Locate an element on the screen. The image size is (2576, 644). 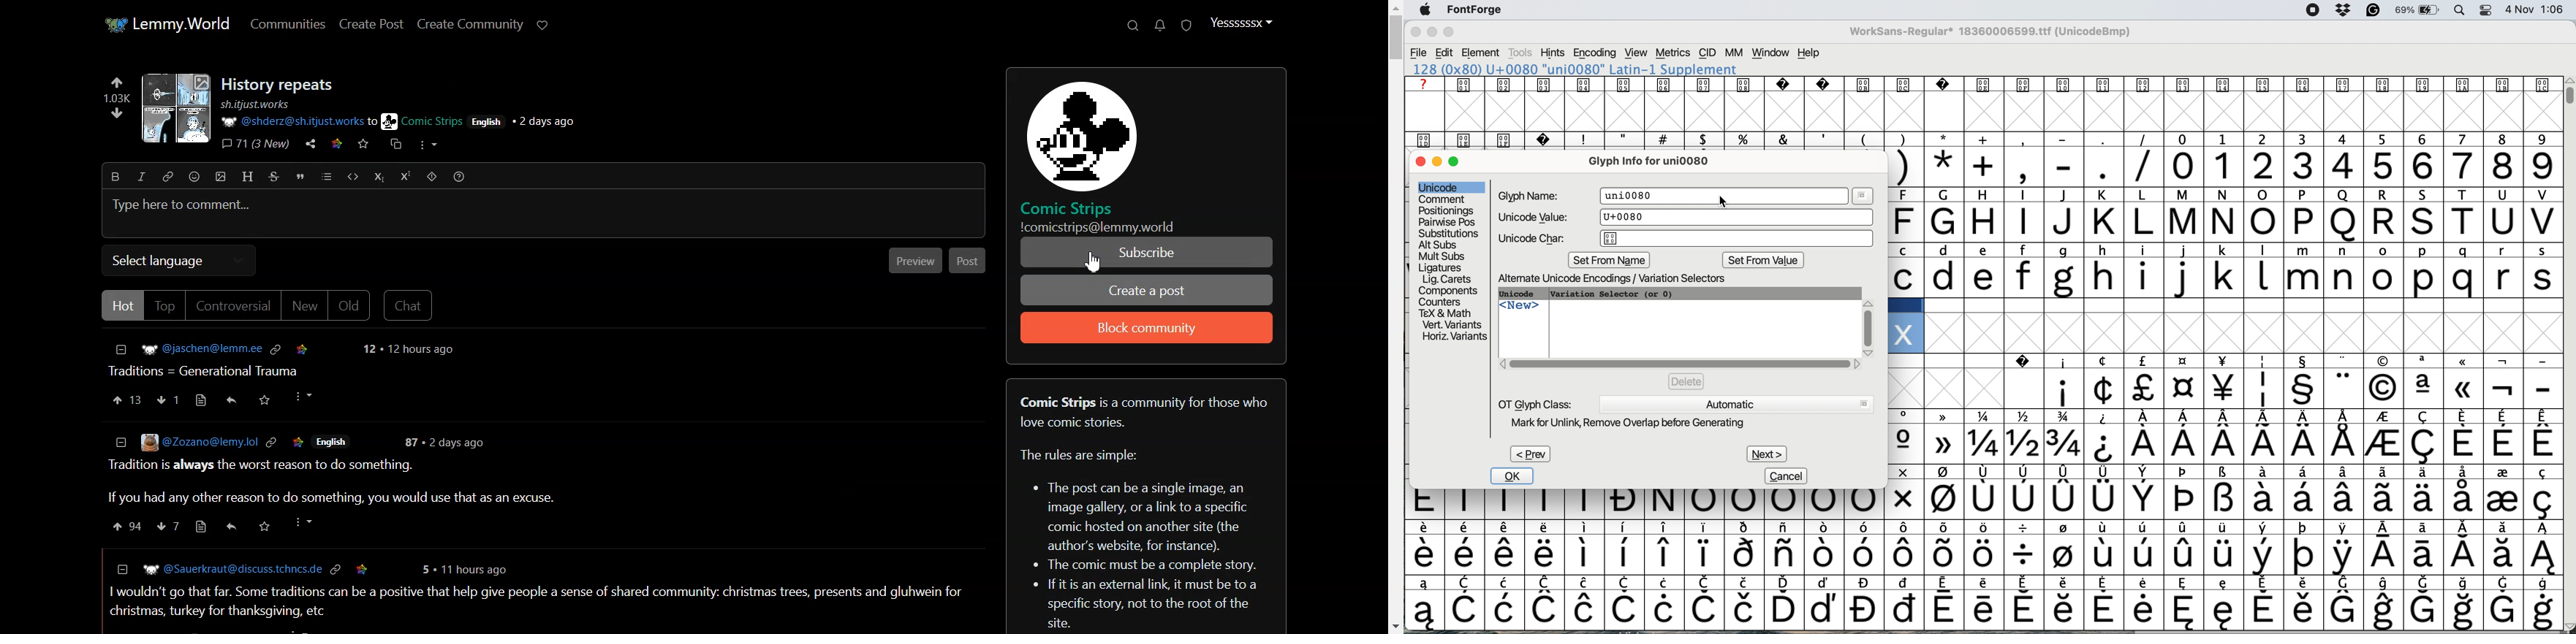
lower case letters a to s is located at coordinates (2224, 277).